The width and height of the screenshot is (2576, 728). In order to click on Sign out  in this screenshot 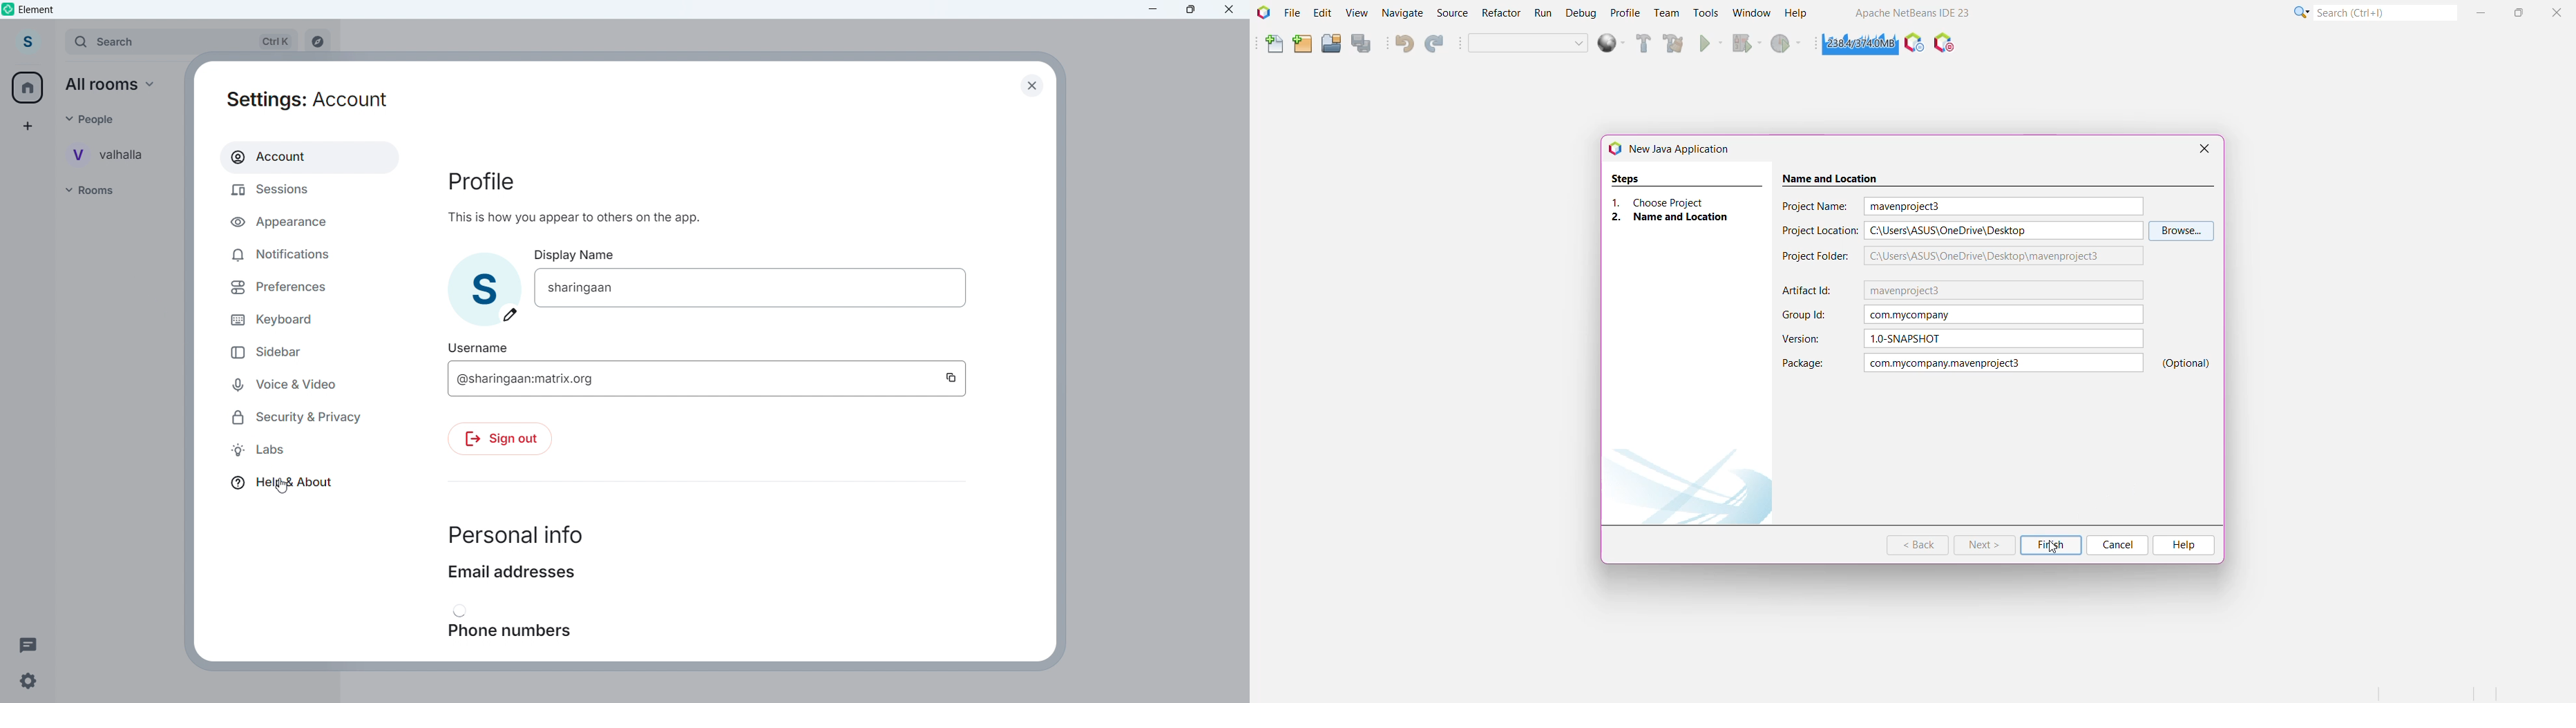, I will do `click(501, 440)`.